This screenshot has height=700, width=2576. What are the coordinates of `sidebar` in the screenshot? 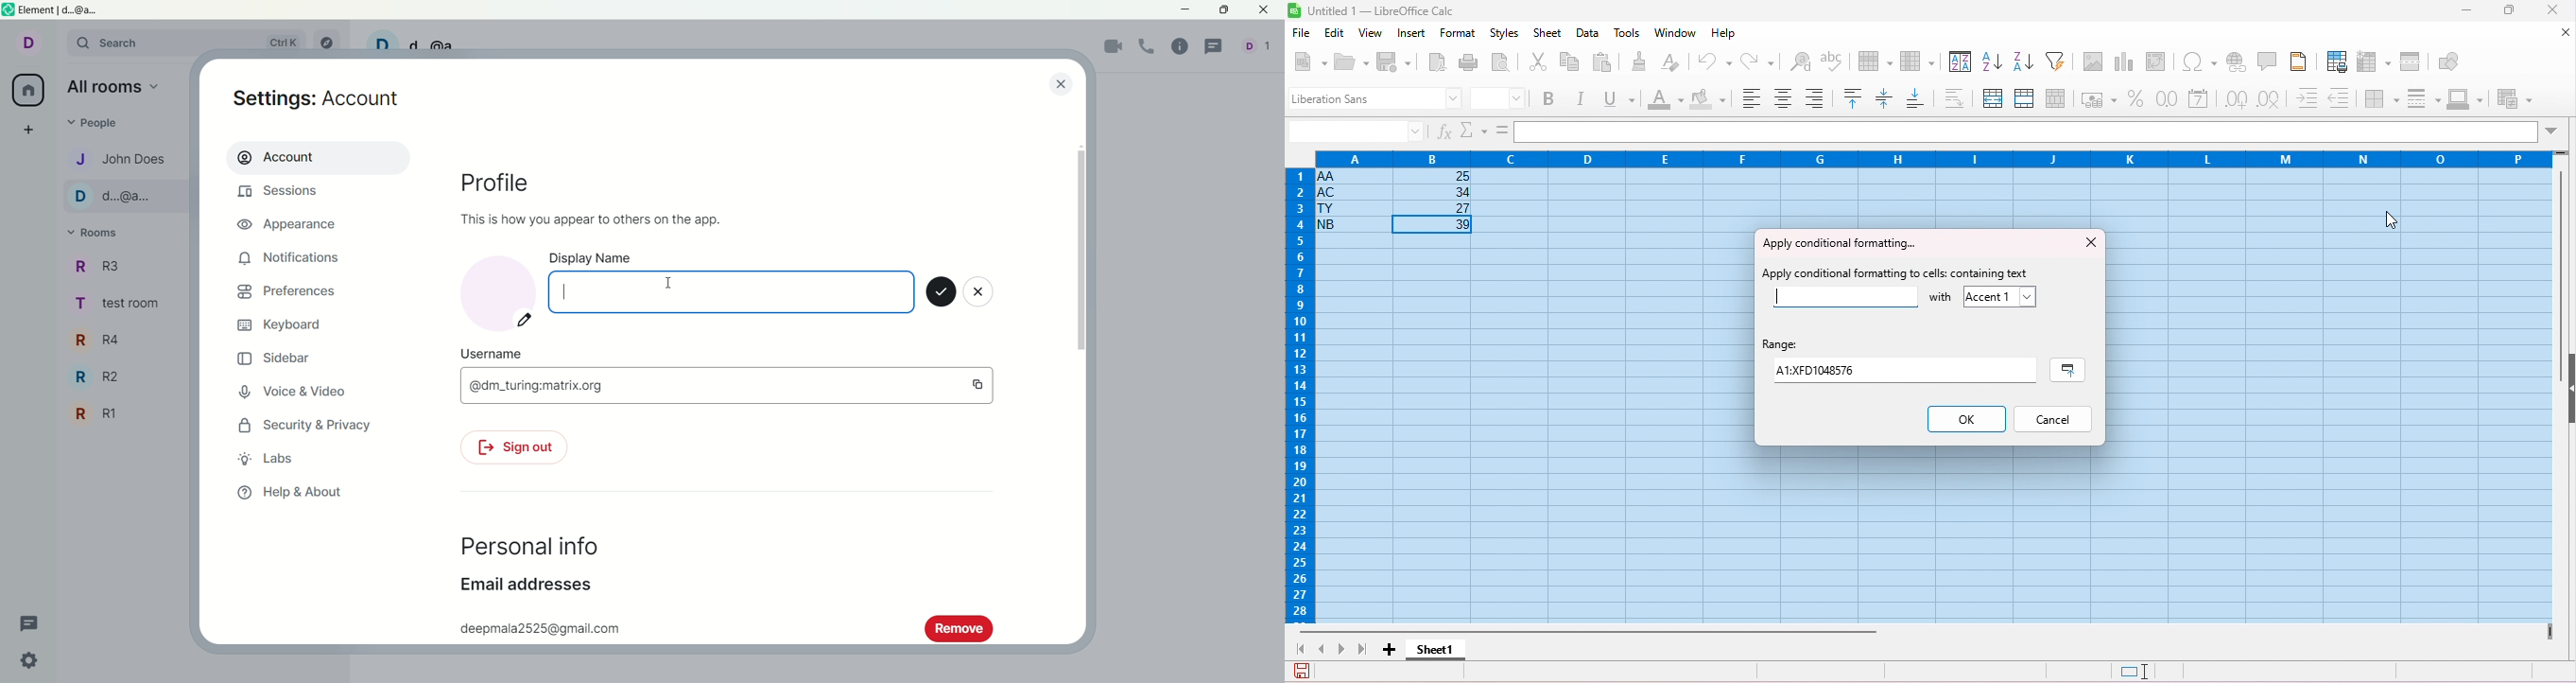 It's located at (276, 360).